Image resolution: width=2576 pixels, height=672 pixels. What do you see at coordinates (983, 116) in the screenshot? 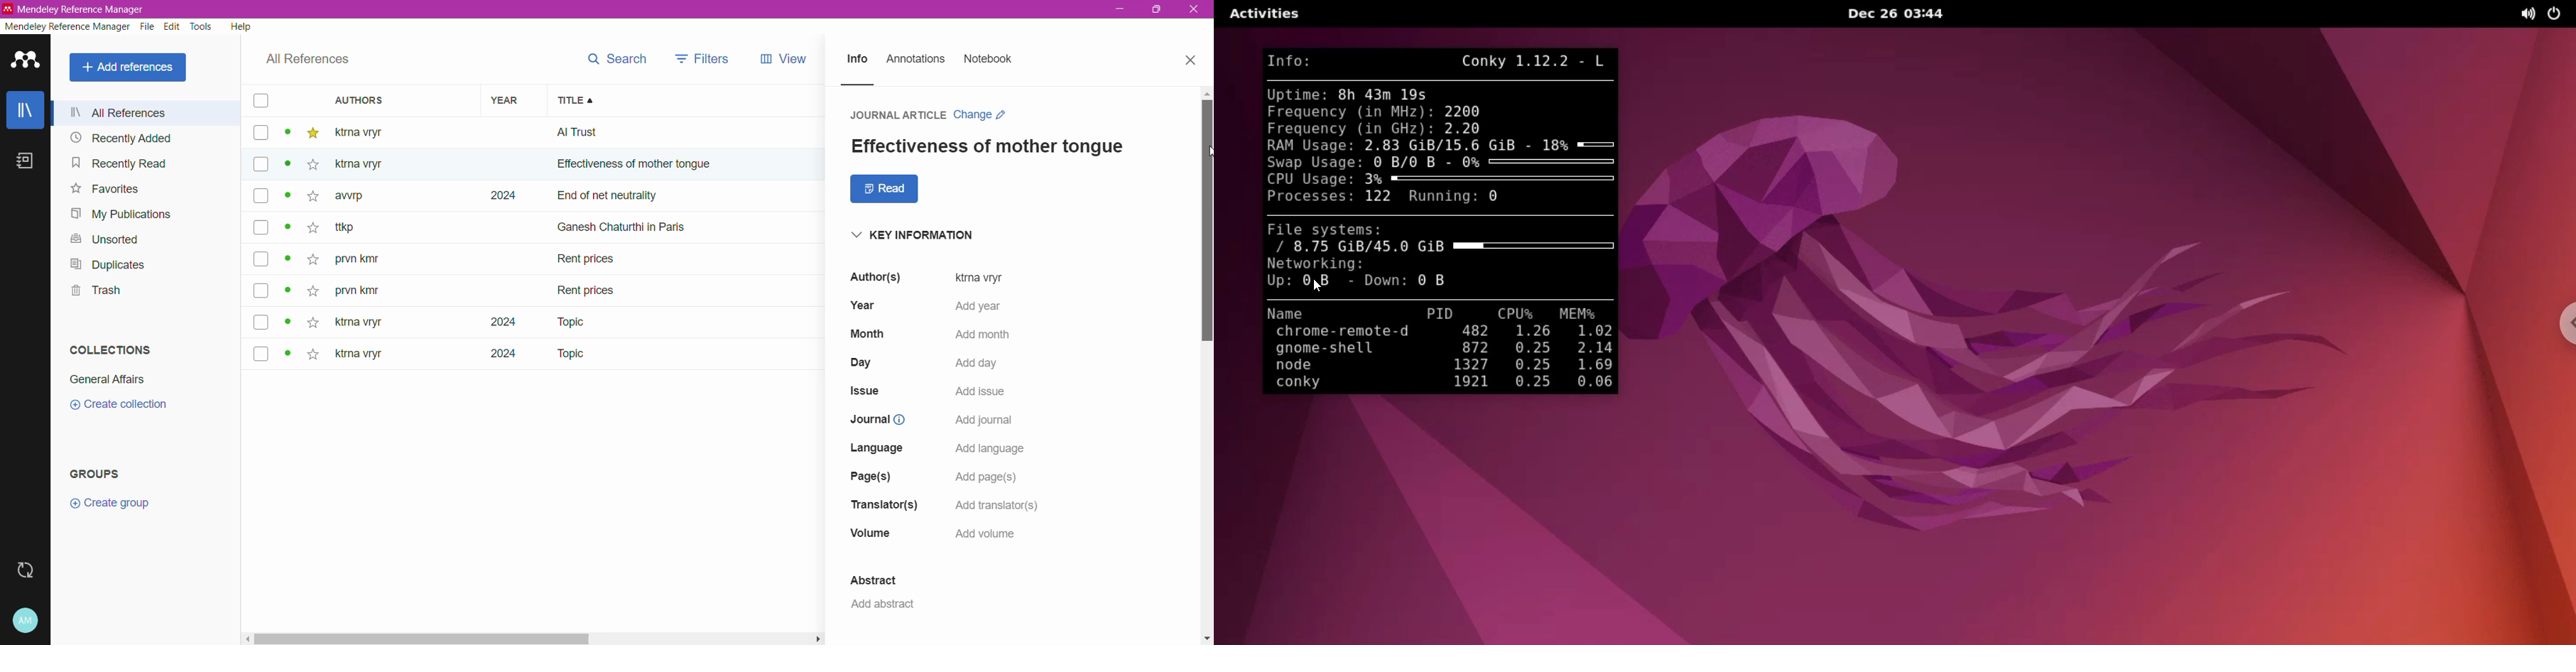
I see `Click to Change` at bounding box center [983, 116].